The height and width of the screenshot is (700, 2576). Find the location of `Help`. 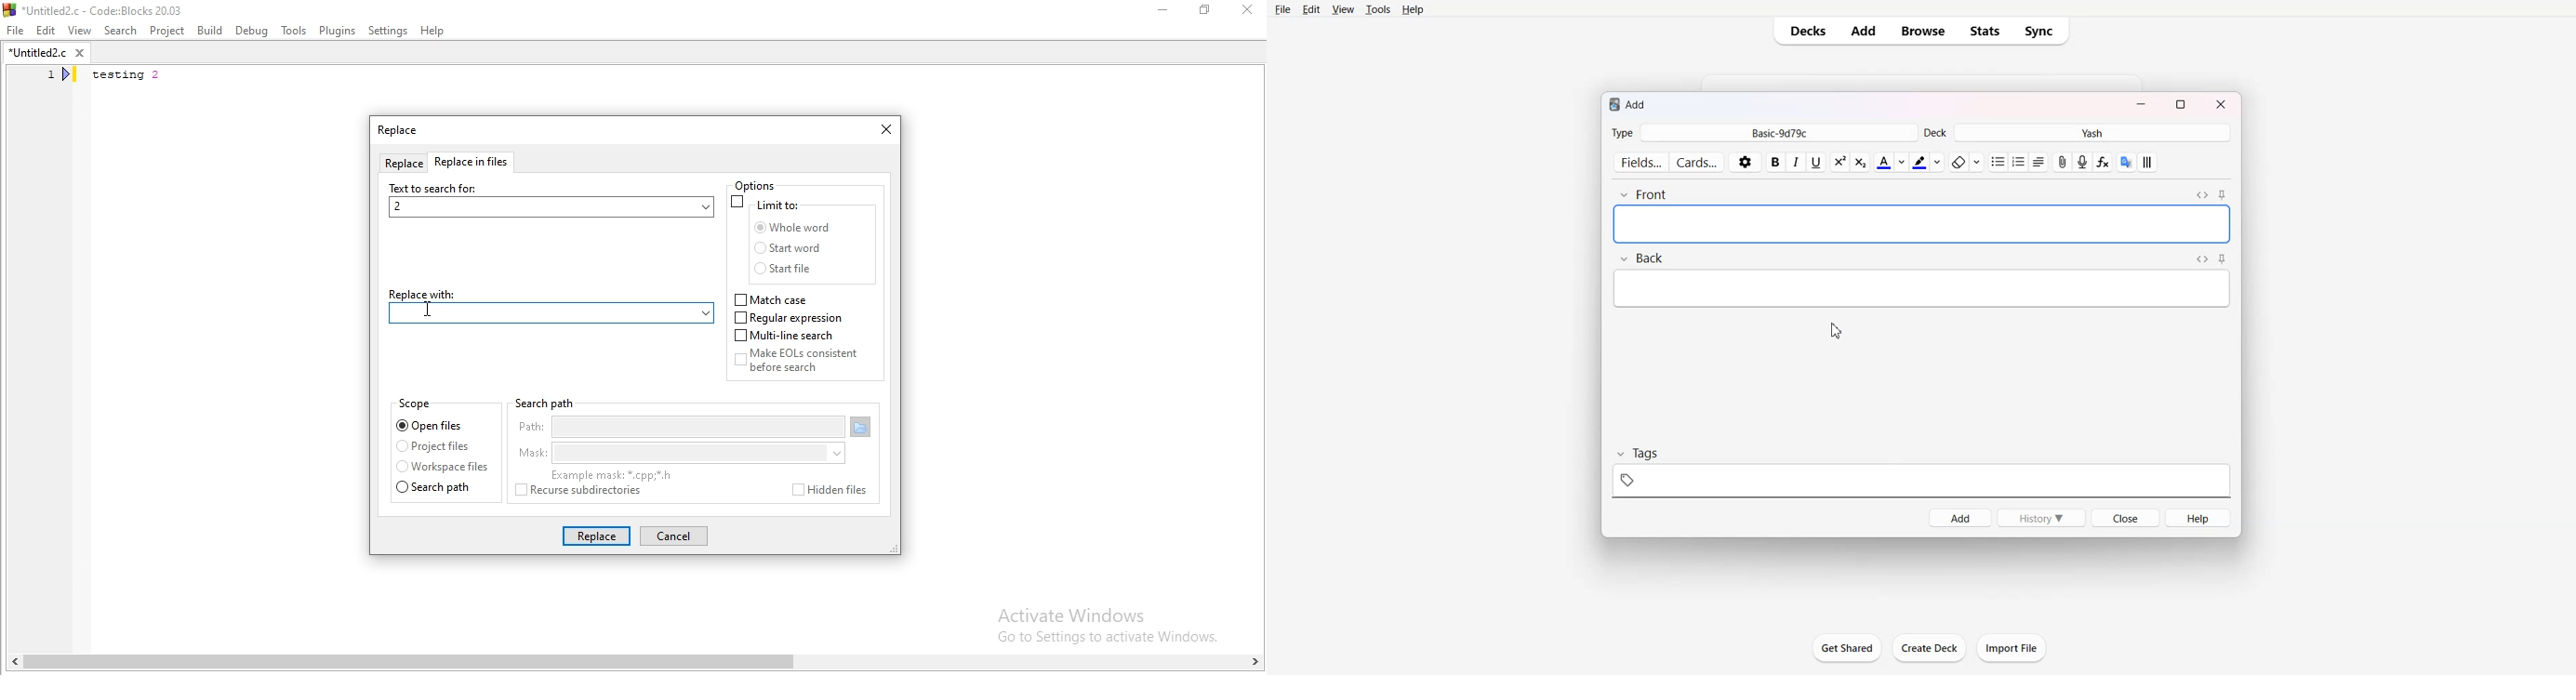

Help is located at coordinates (1415, 10).